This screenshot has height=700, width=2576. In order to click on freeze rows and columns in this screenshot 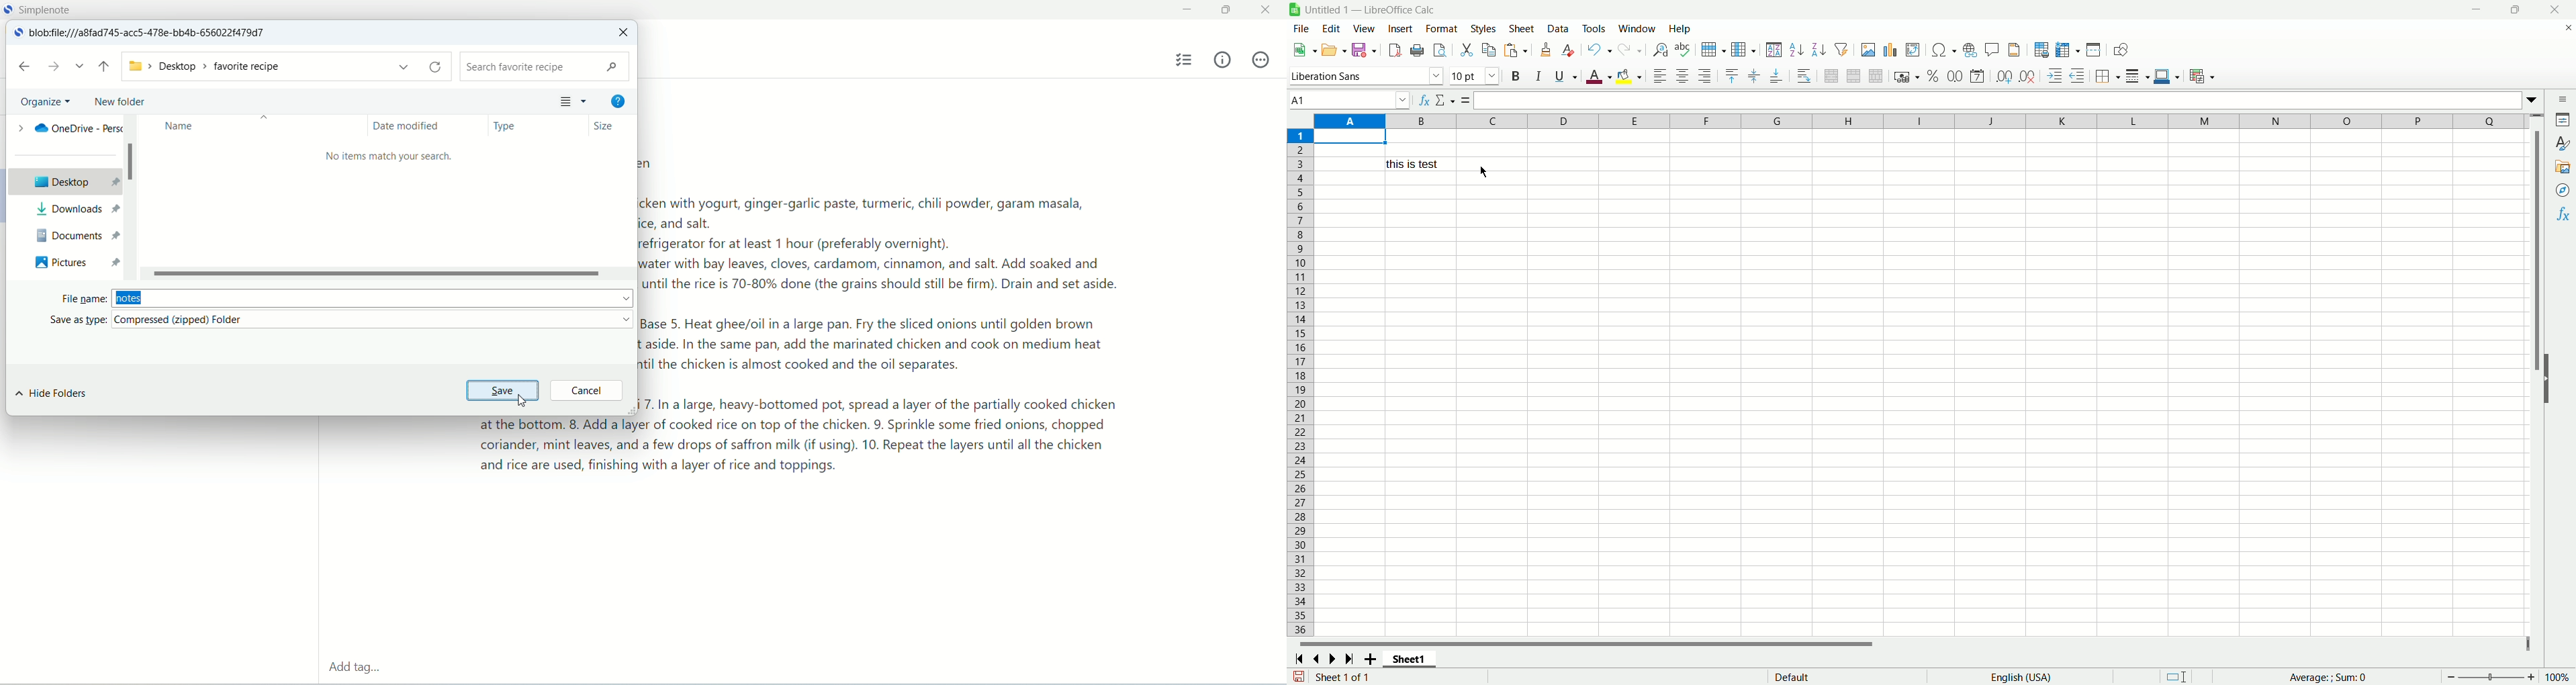, I will do `click(2066, 49)`.